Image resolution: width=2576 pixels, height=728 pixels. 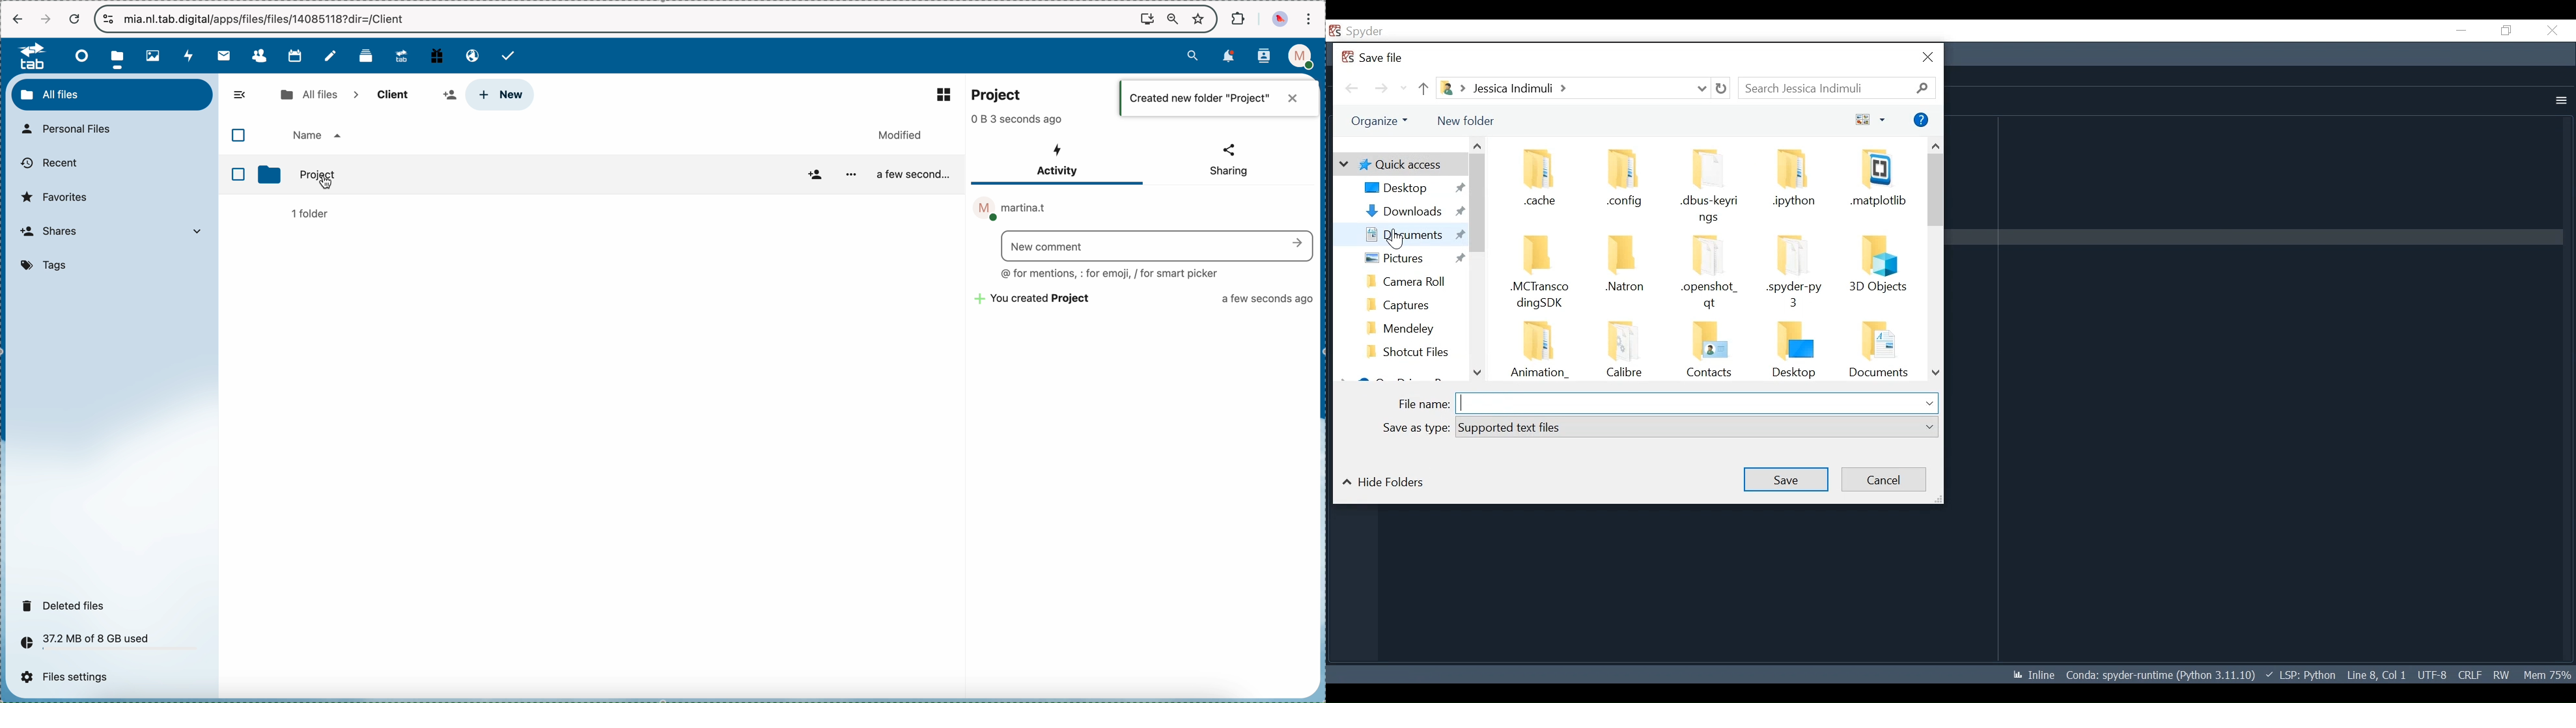 What do you see at coordinates (1193, 55) in the screenshot?
I see `search` at bounding box center [1193, 55].